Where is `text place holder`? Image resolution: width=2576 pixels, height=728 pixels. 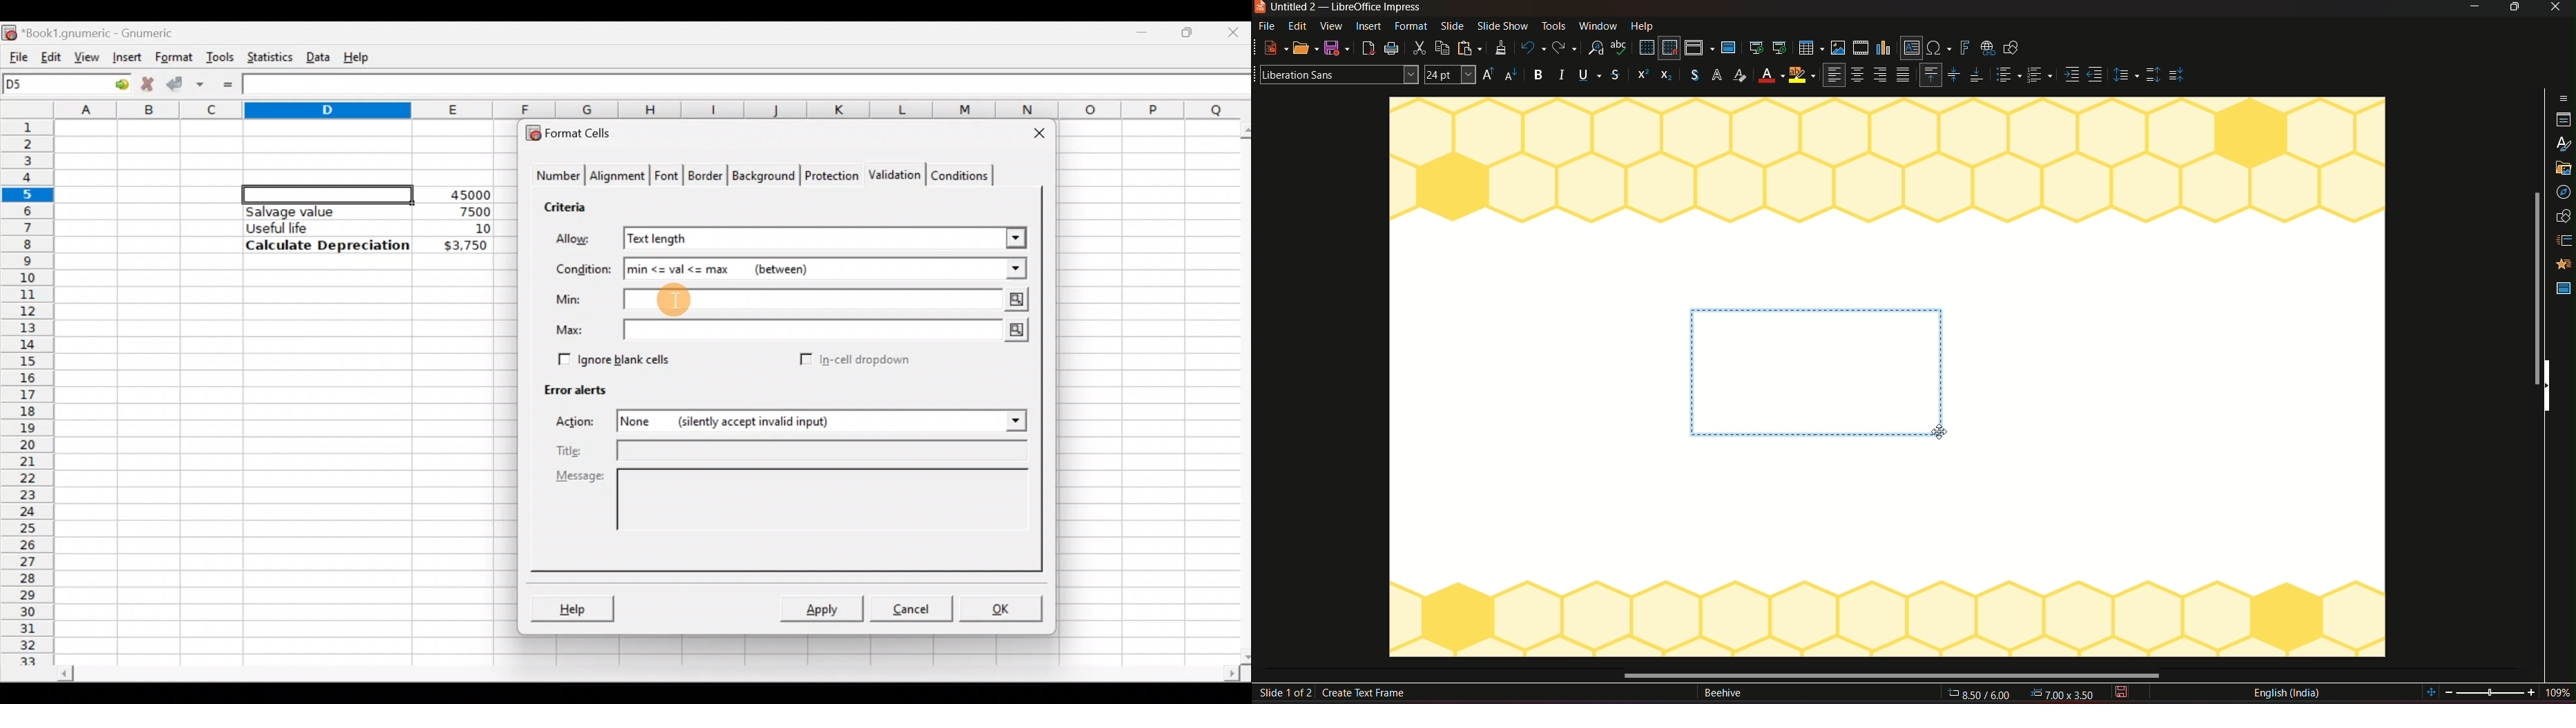 text place holder is located at coordinates (1823, 373).